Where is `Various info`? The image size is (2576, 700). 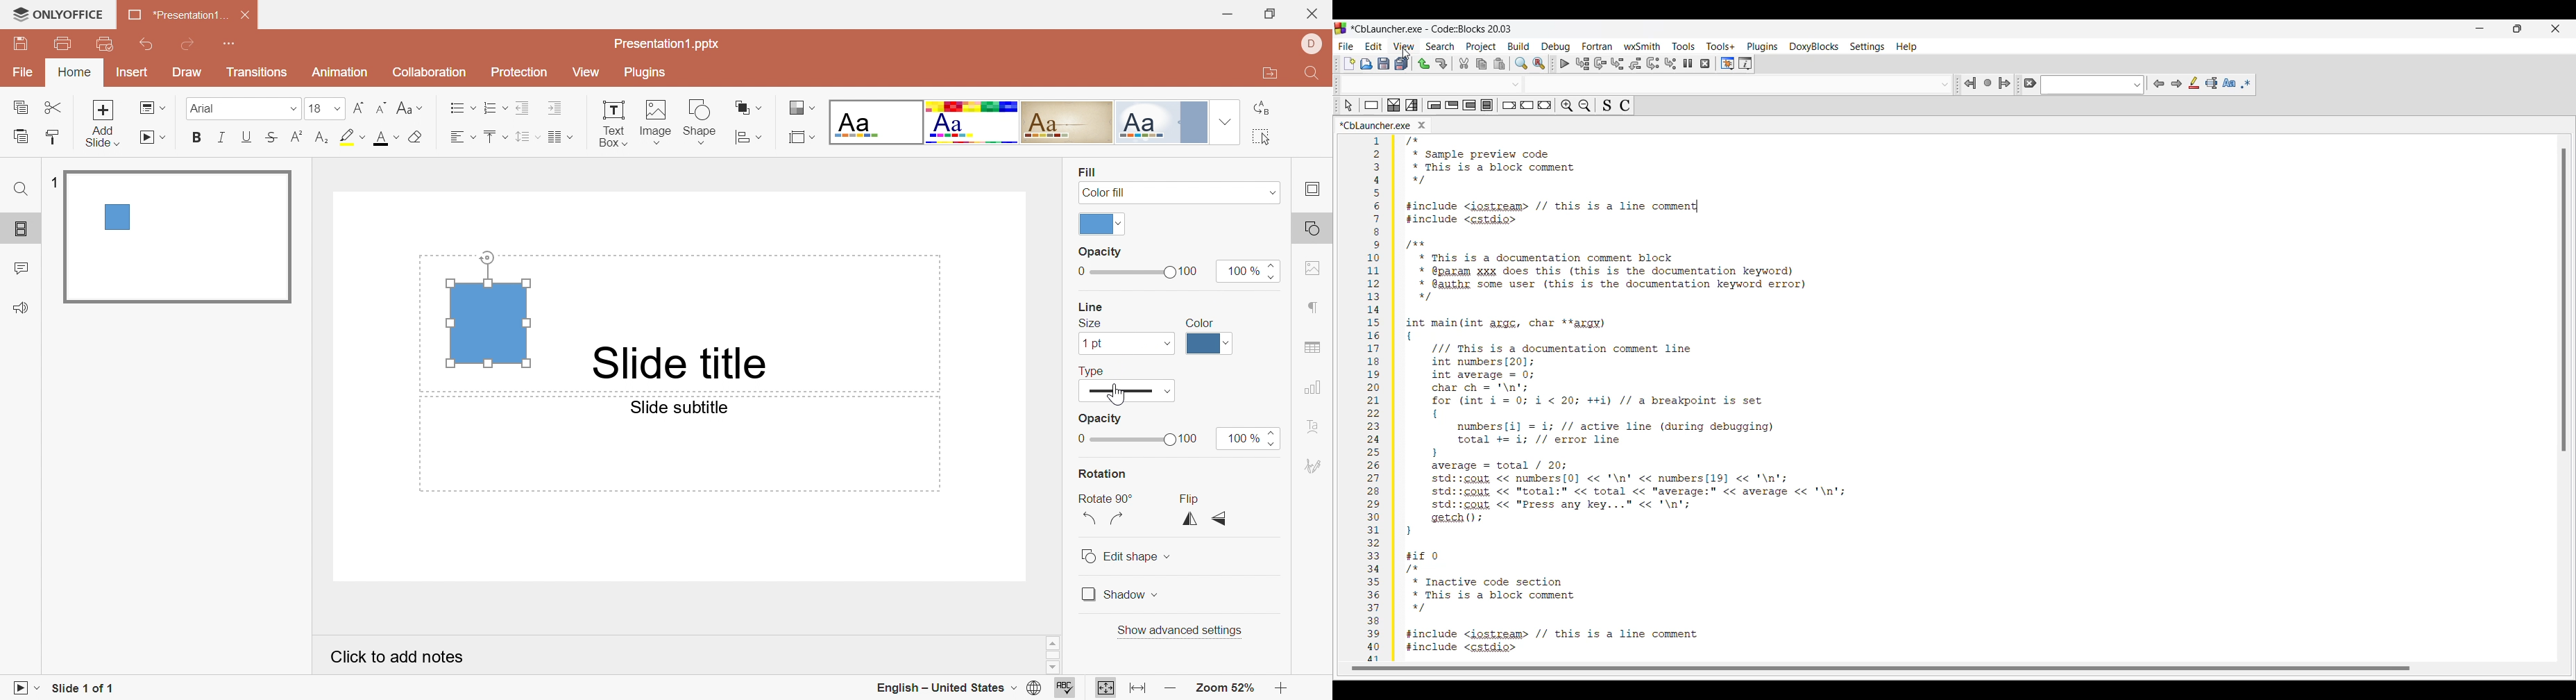 Various info is located at coordinates (1745, 64).